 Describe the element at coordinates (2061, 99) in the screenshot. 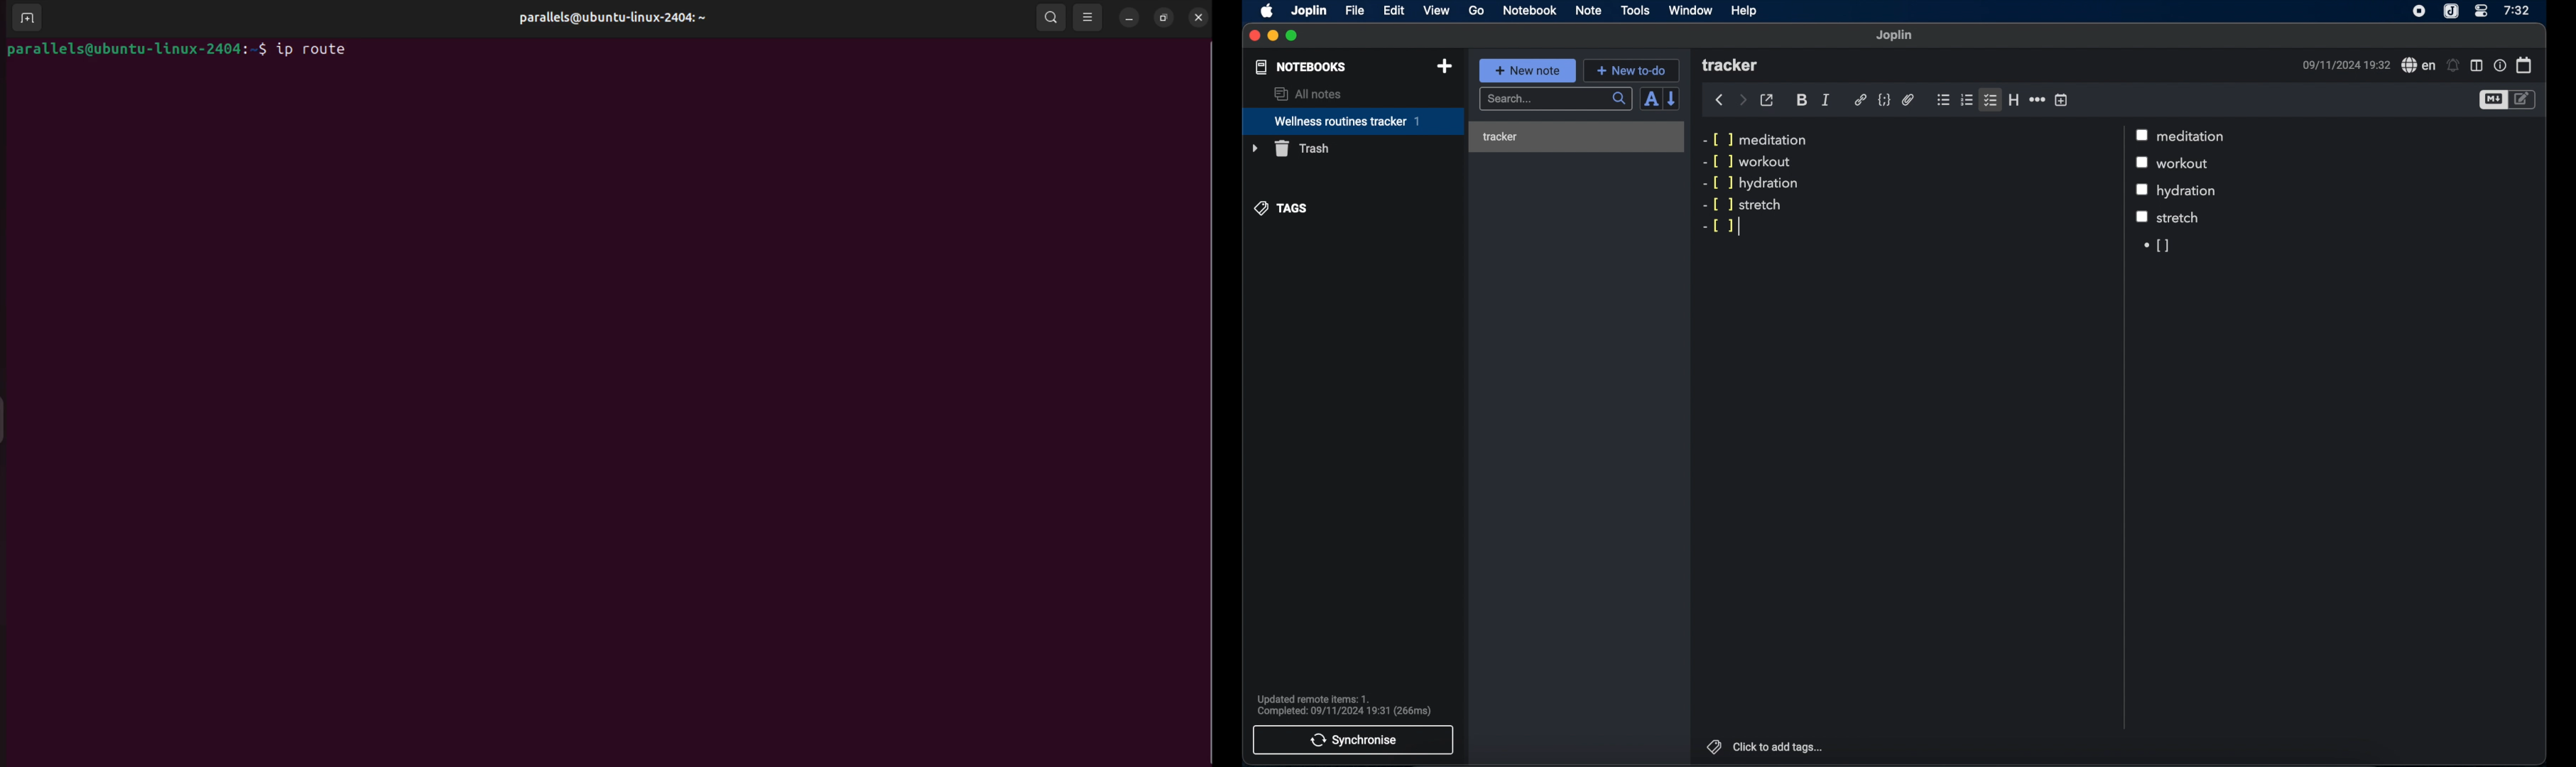

I see `insert time` at that location.